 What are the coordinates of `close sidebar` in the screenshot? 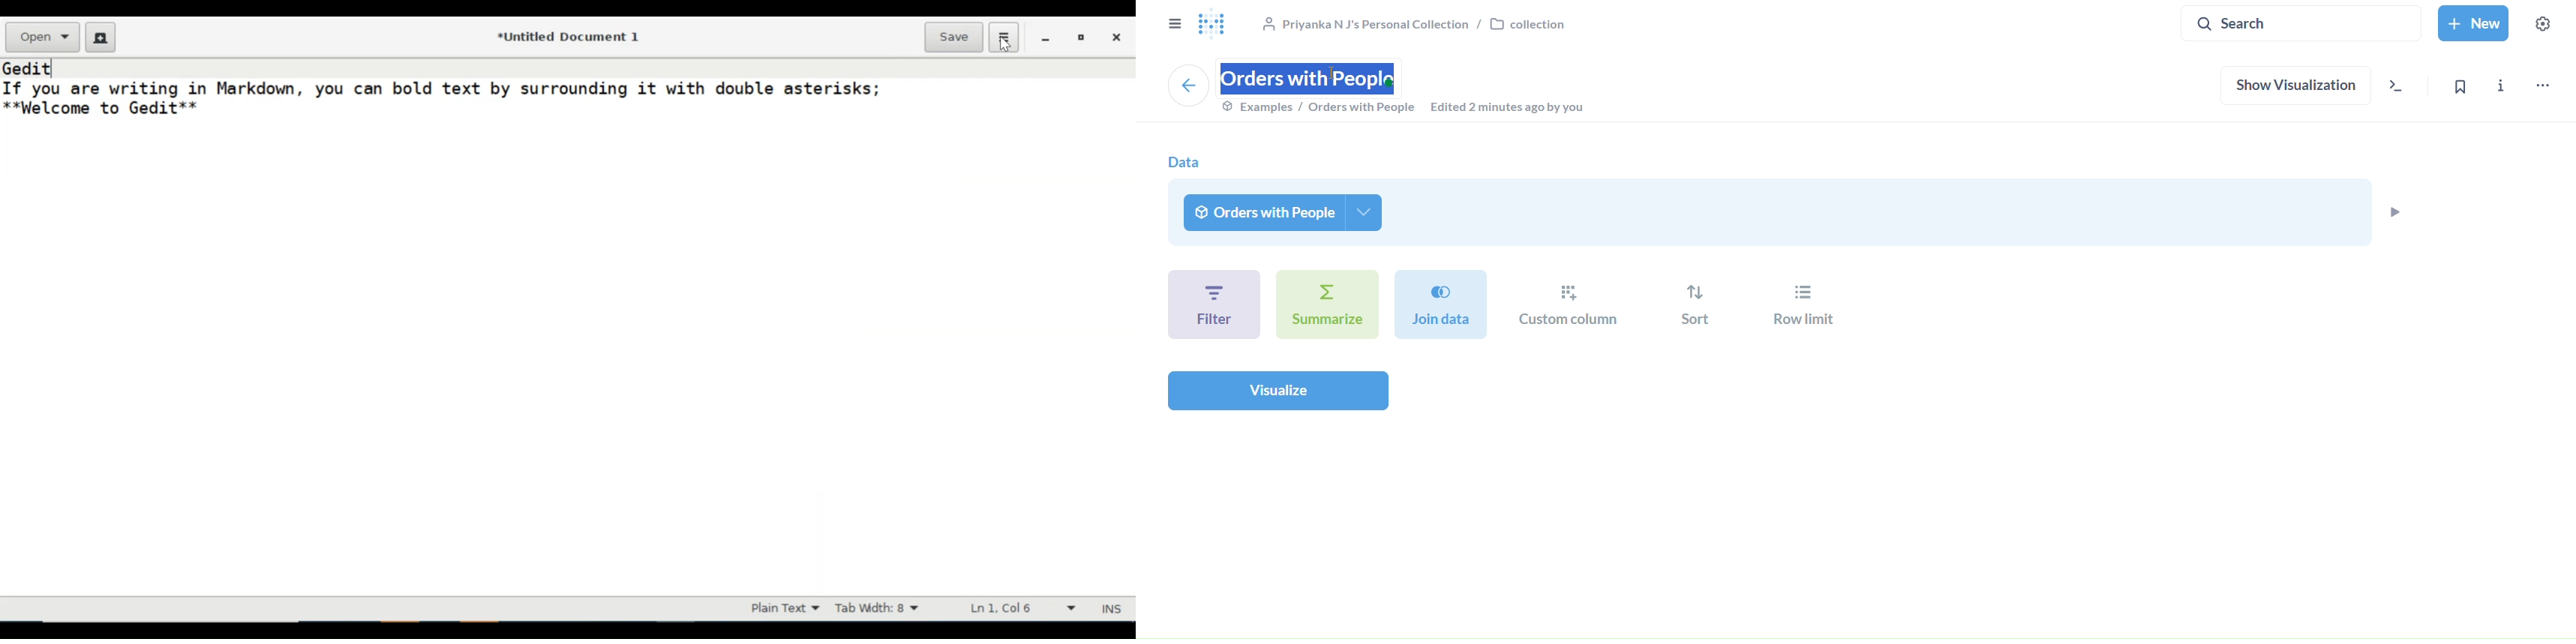 It's located at (1172, 24).